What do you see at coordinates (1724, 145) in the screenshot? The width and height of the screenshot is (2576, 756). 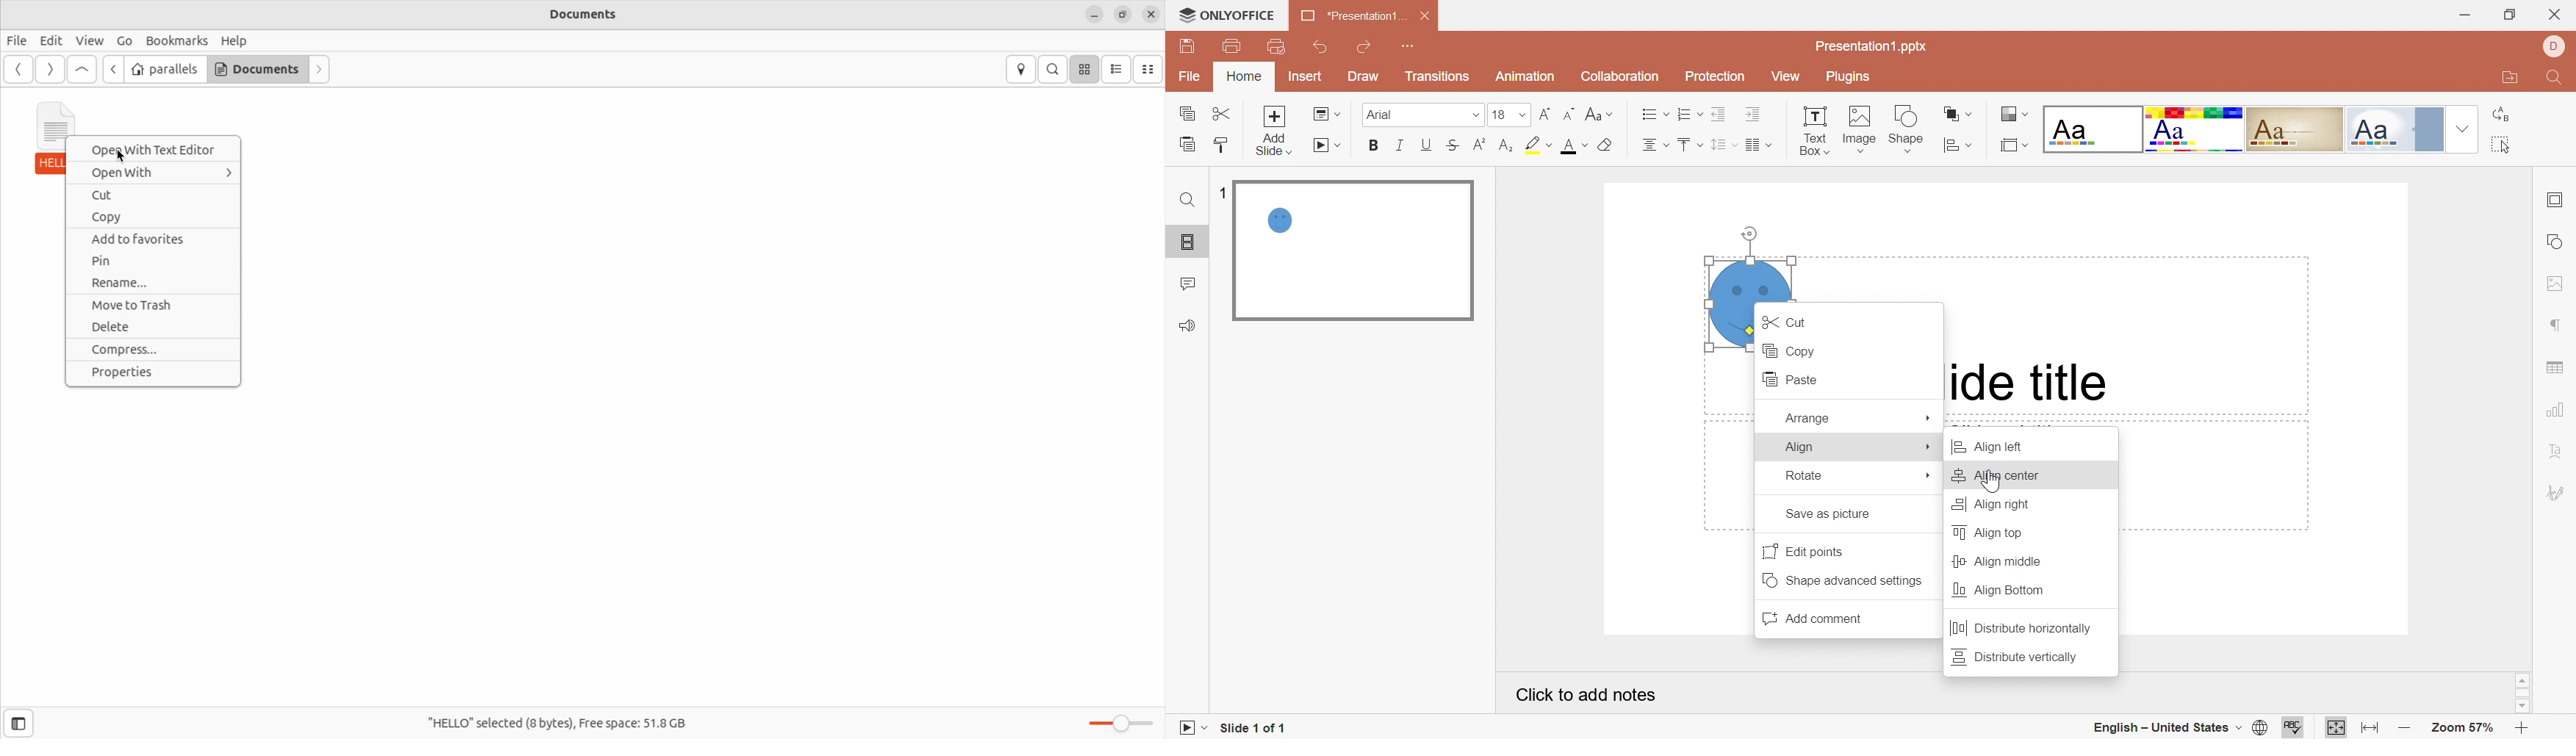 I see `Line spacing` at bounding box center [1724, 145].